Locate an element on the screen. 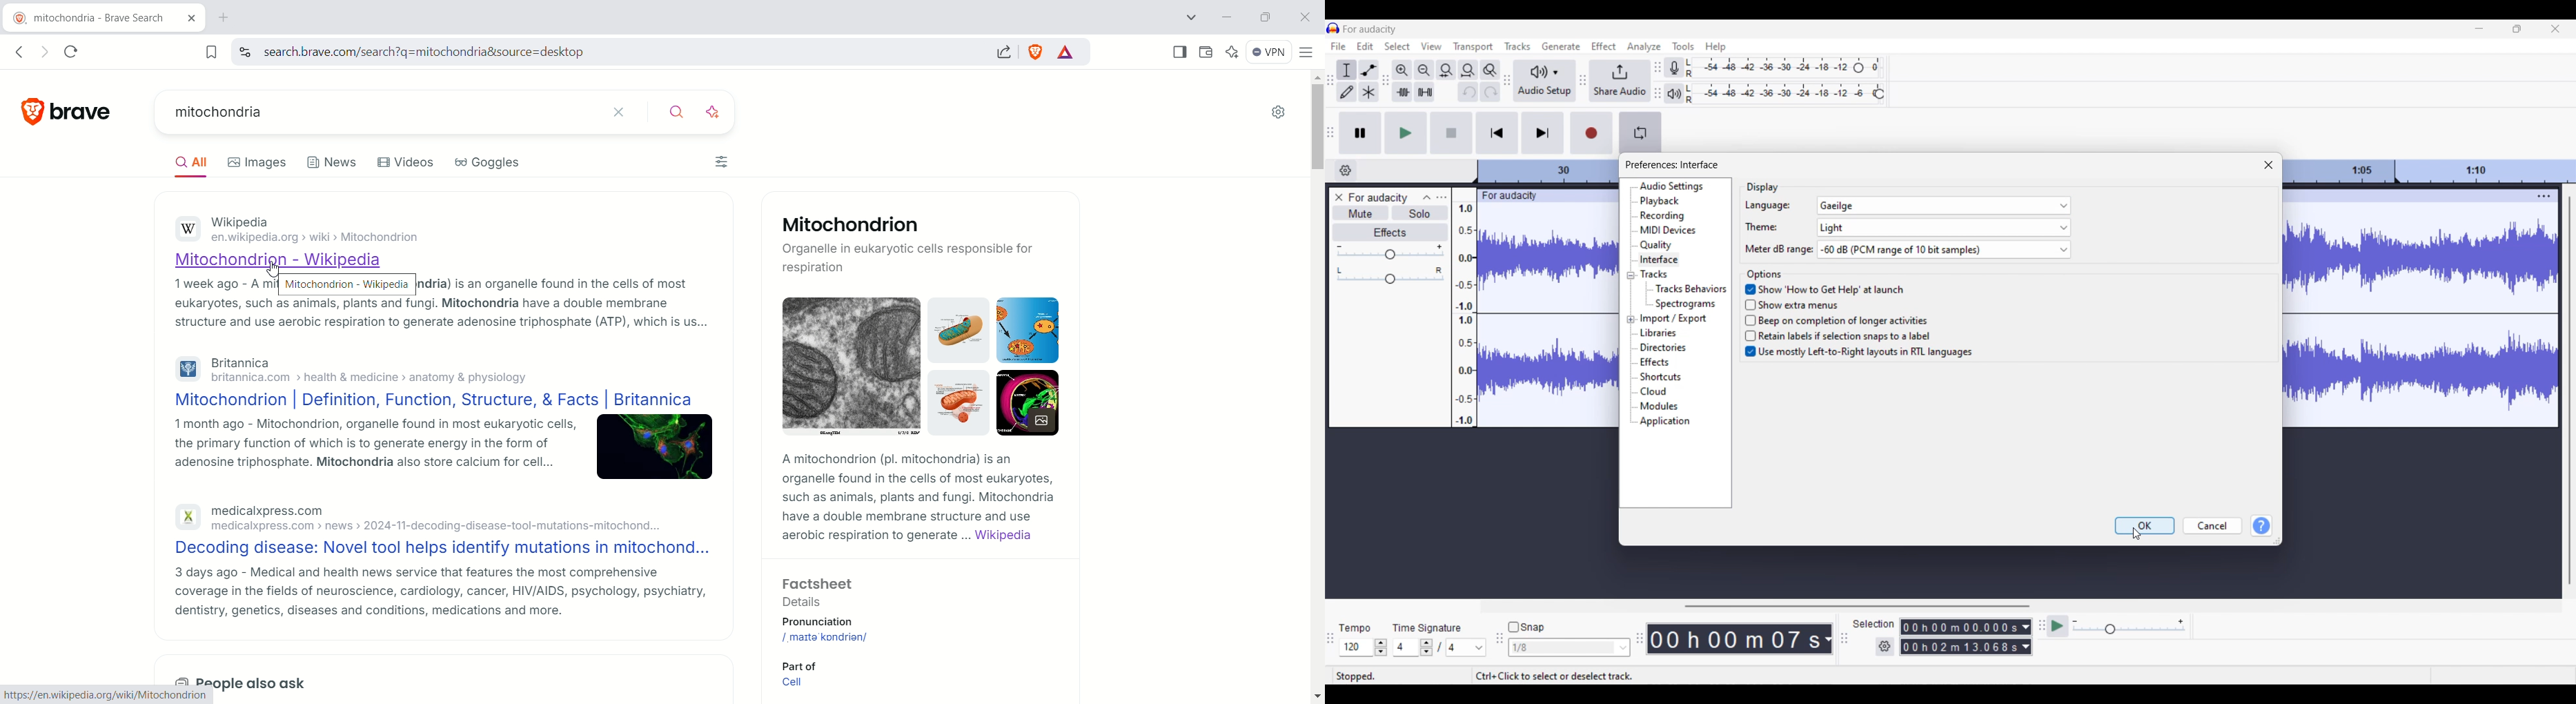 This screenshot has width=2576, height=728. Record meter is located at coordinates (1674, 67).